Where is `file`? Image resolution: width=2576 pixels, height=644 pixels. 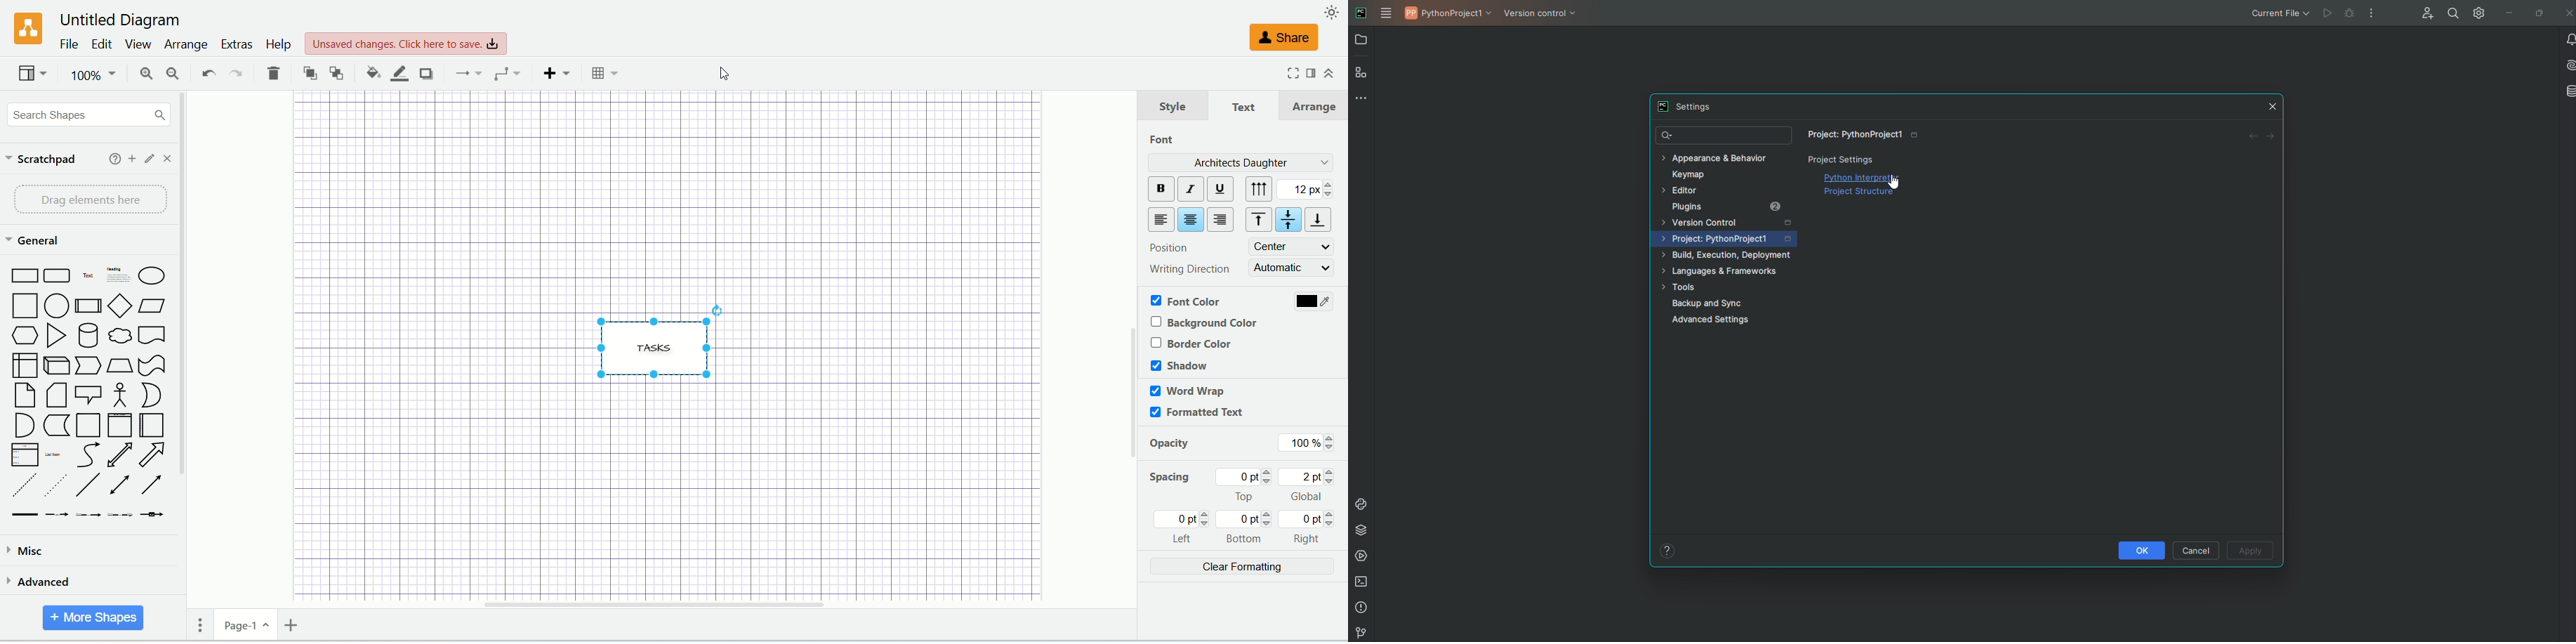 file is located at coordinates (67, 44).